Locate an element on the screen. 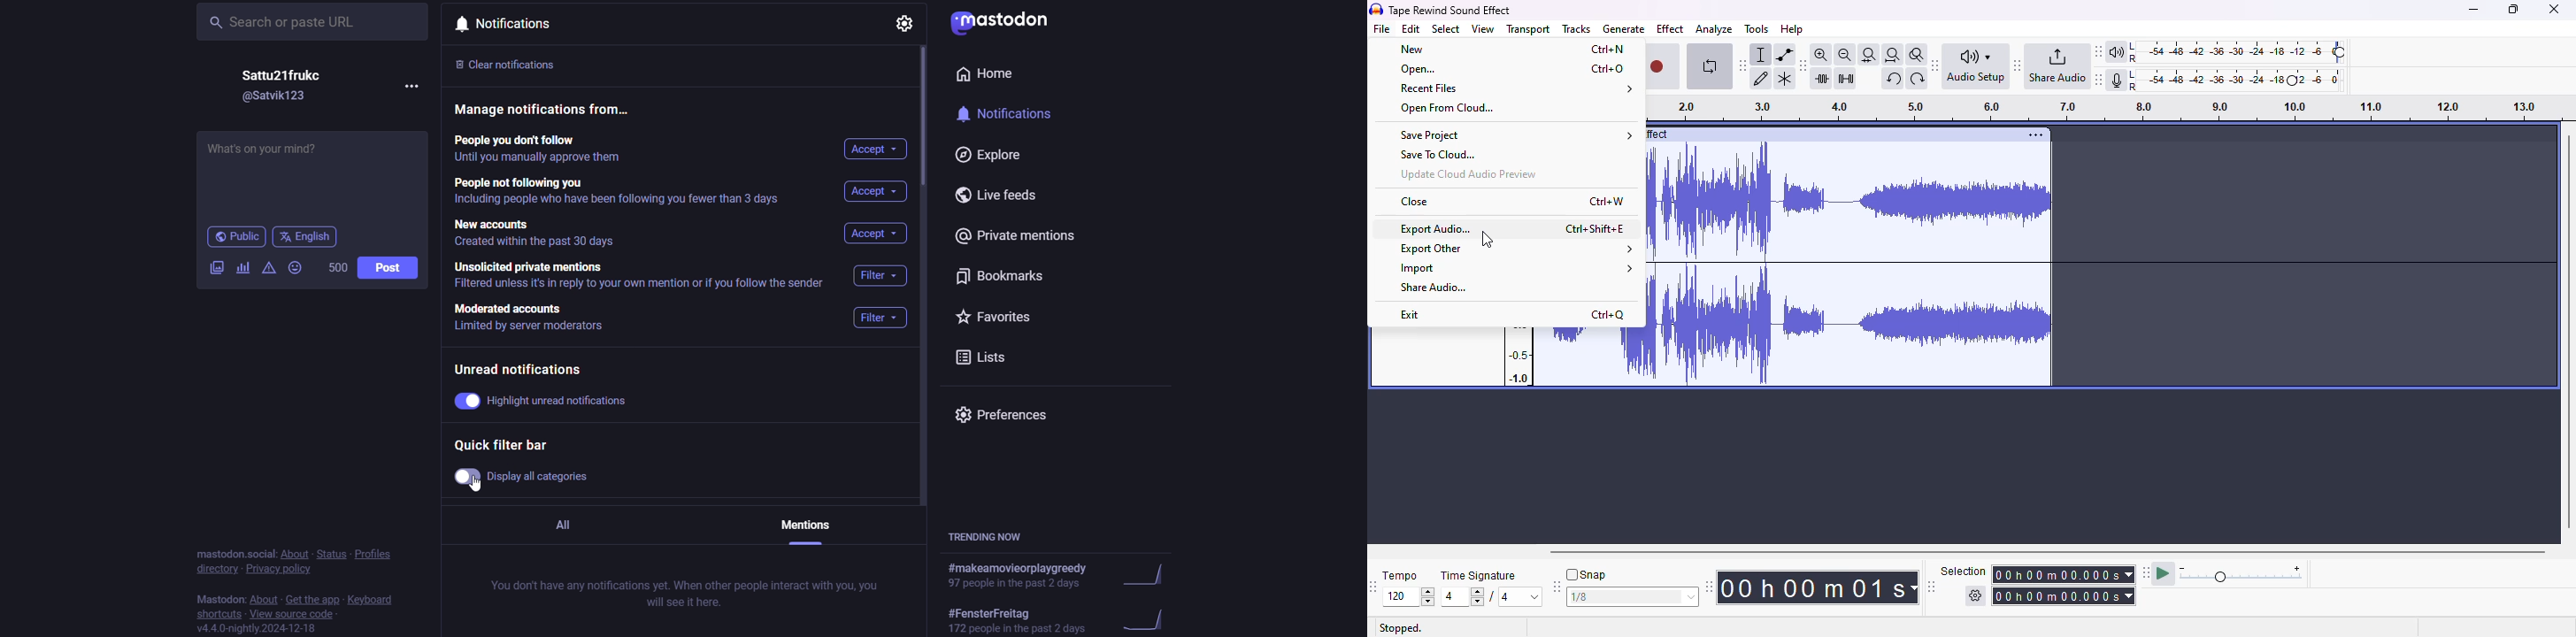 The height and width of the screenshot is (644, 2576). generate is located at coordinates (1623, 29).